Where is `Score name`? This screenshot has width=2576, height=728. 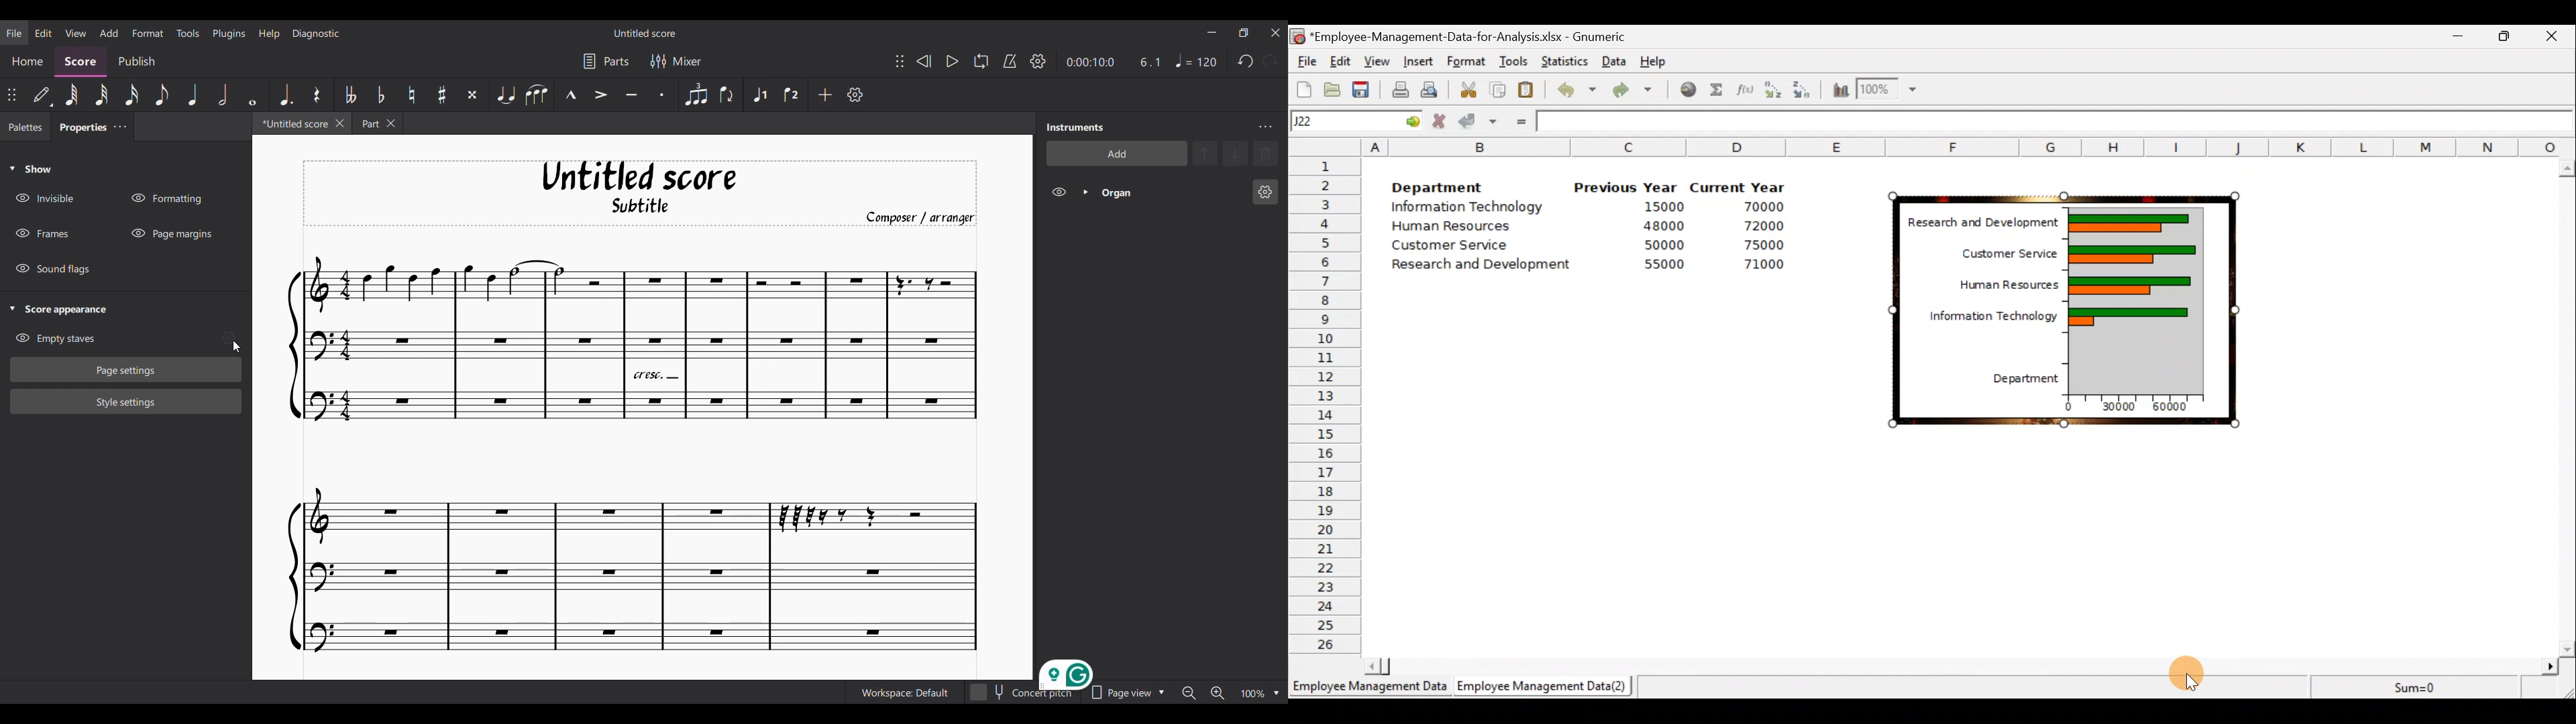 Score name is located at coordinates (645, 33).